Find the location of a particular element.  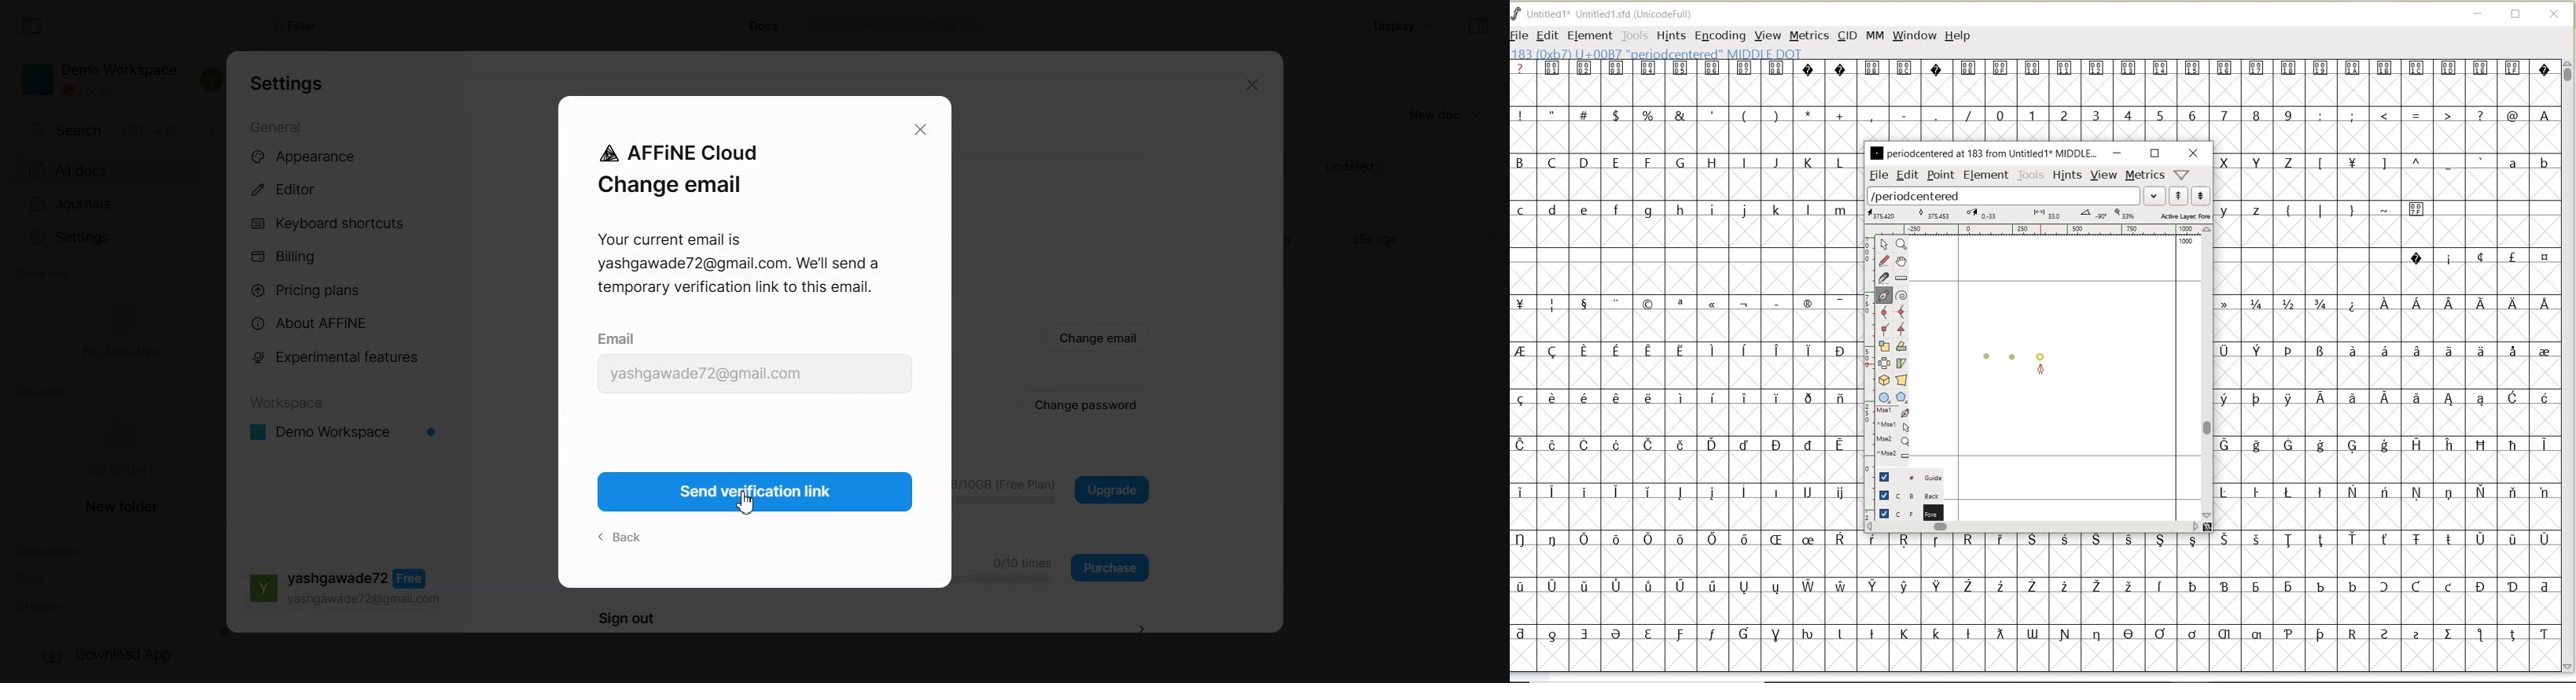

add a curve point is located at coordinates (1885, 311).